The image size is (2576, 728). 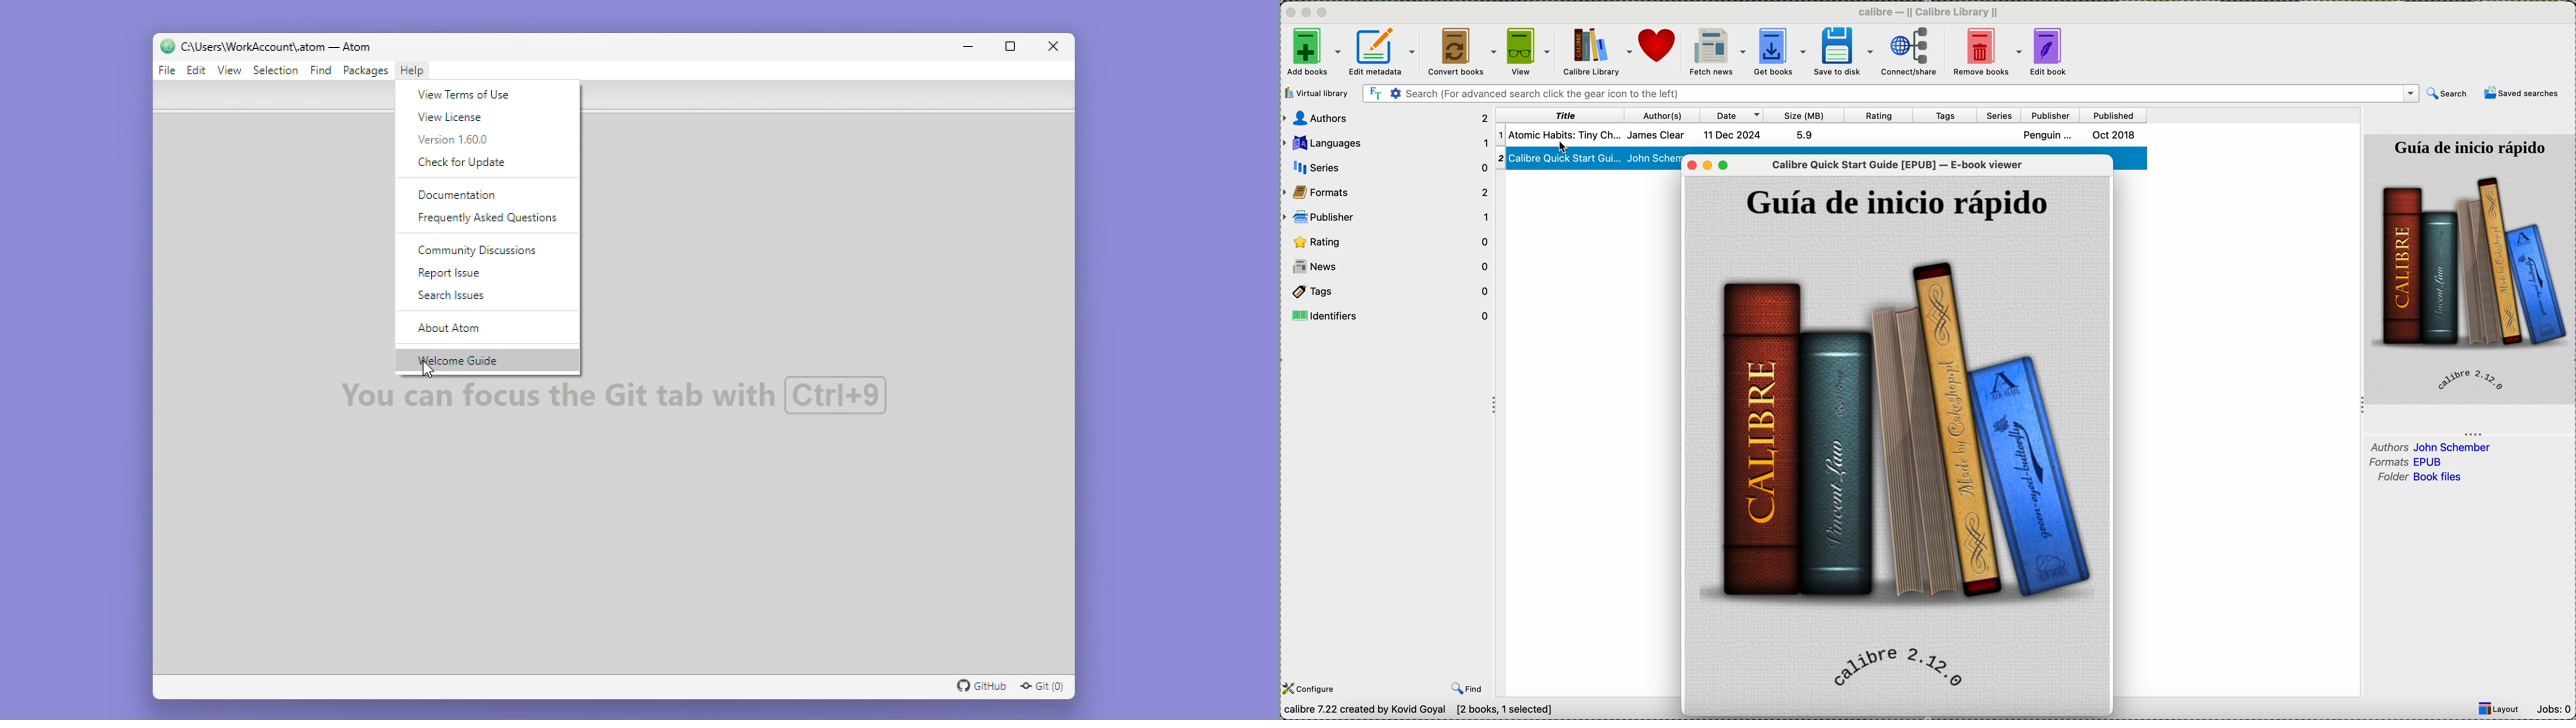 What do you see at coordinates (1707, 167) in the screenshot?
I see `minimize viewer` at bounding box center [1707, 167].